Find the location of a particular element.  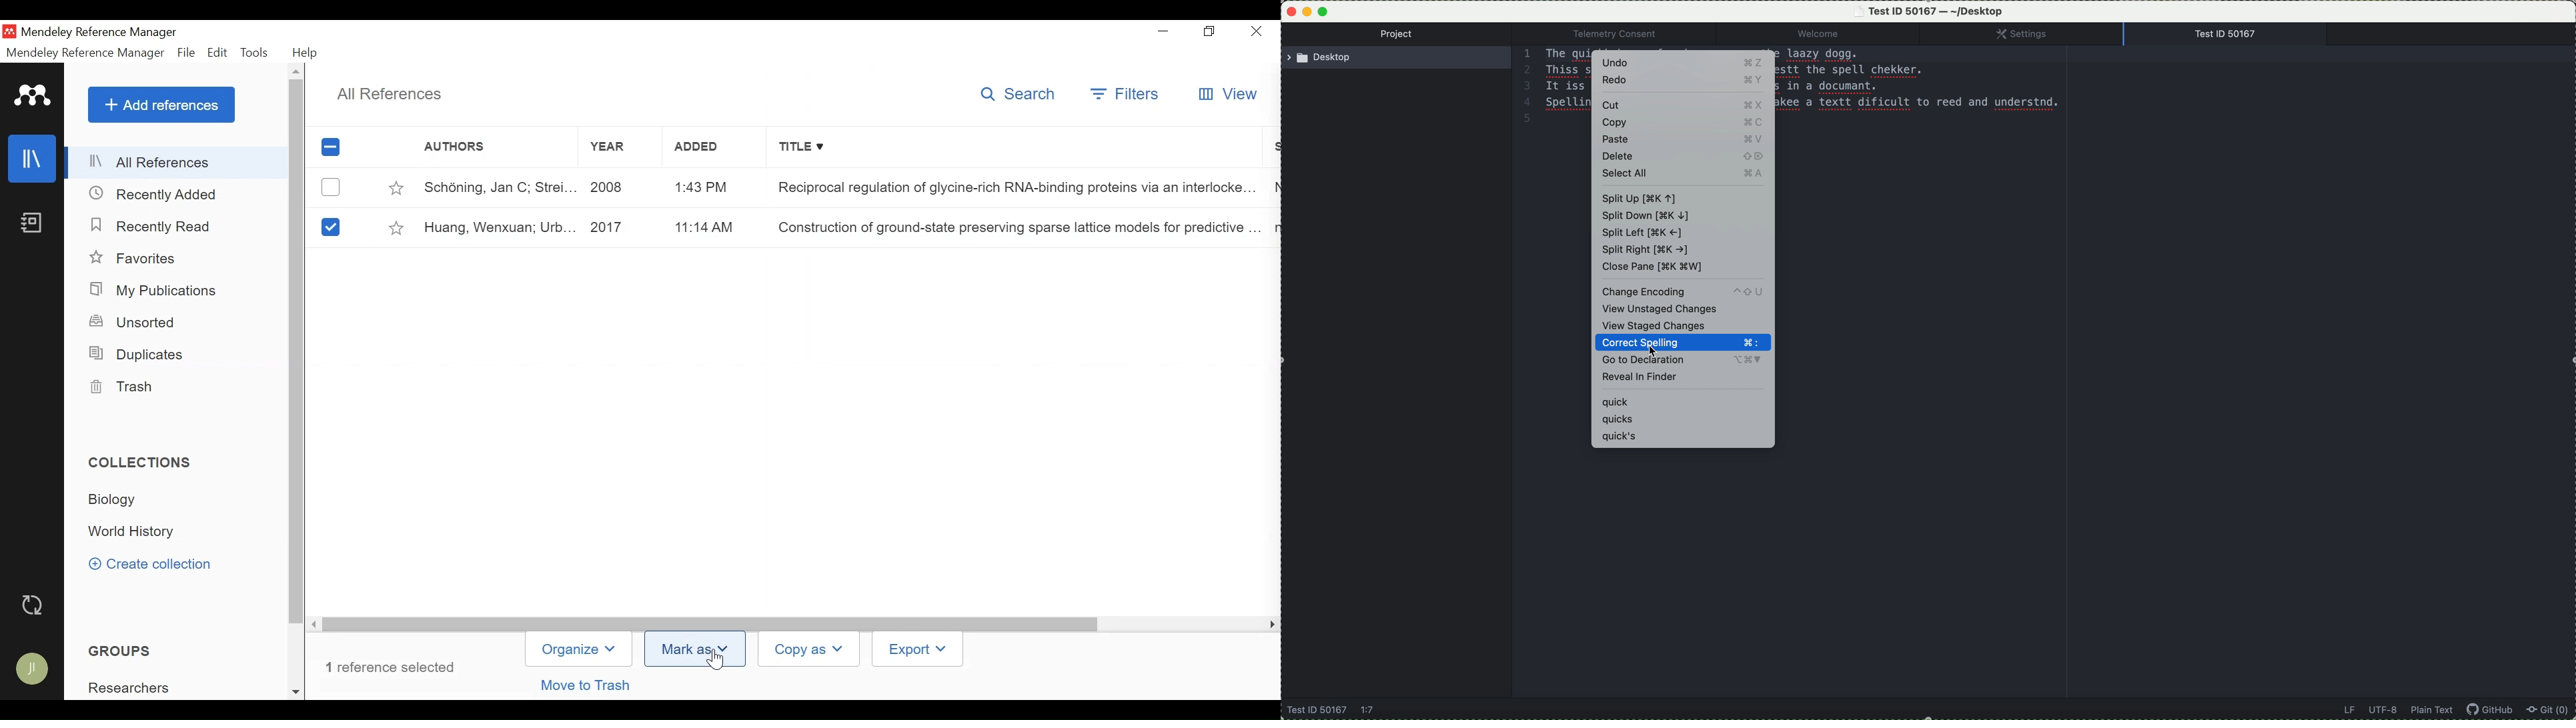

name file is located at coordinates (1316, 711).